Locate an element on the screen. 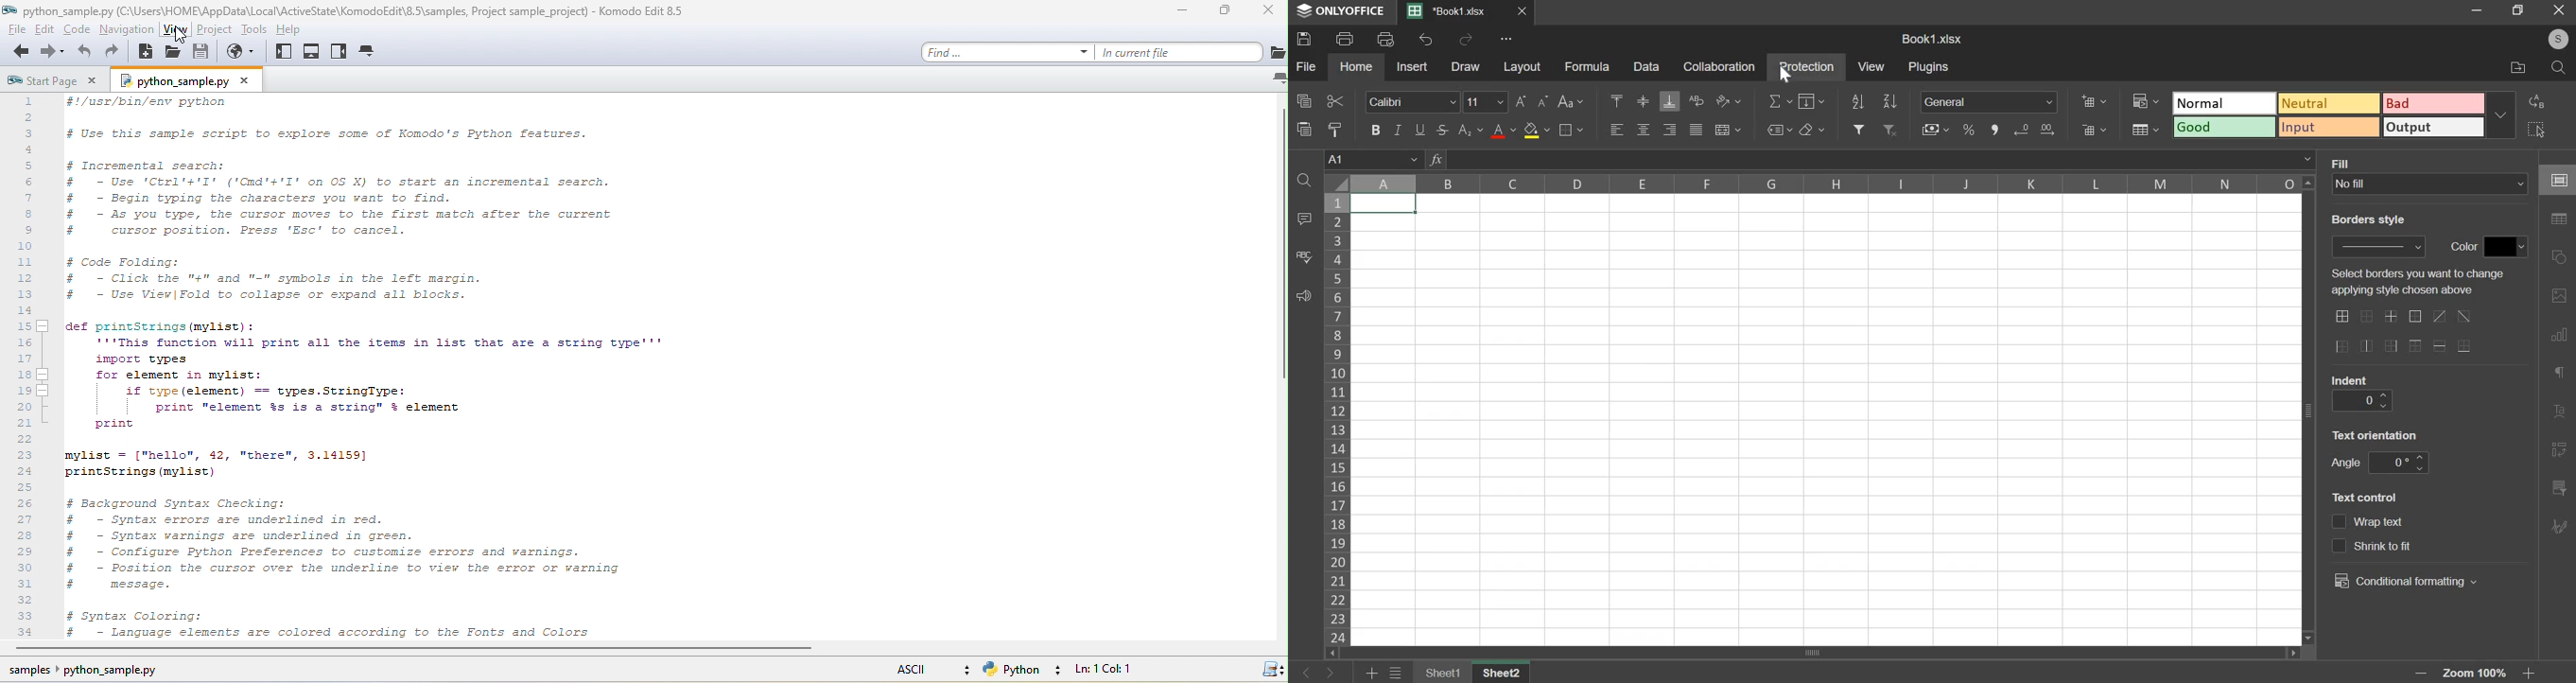  sum is located at coordinates (1781, 103).